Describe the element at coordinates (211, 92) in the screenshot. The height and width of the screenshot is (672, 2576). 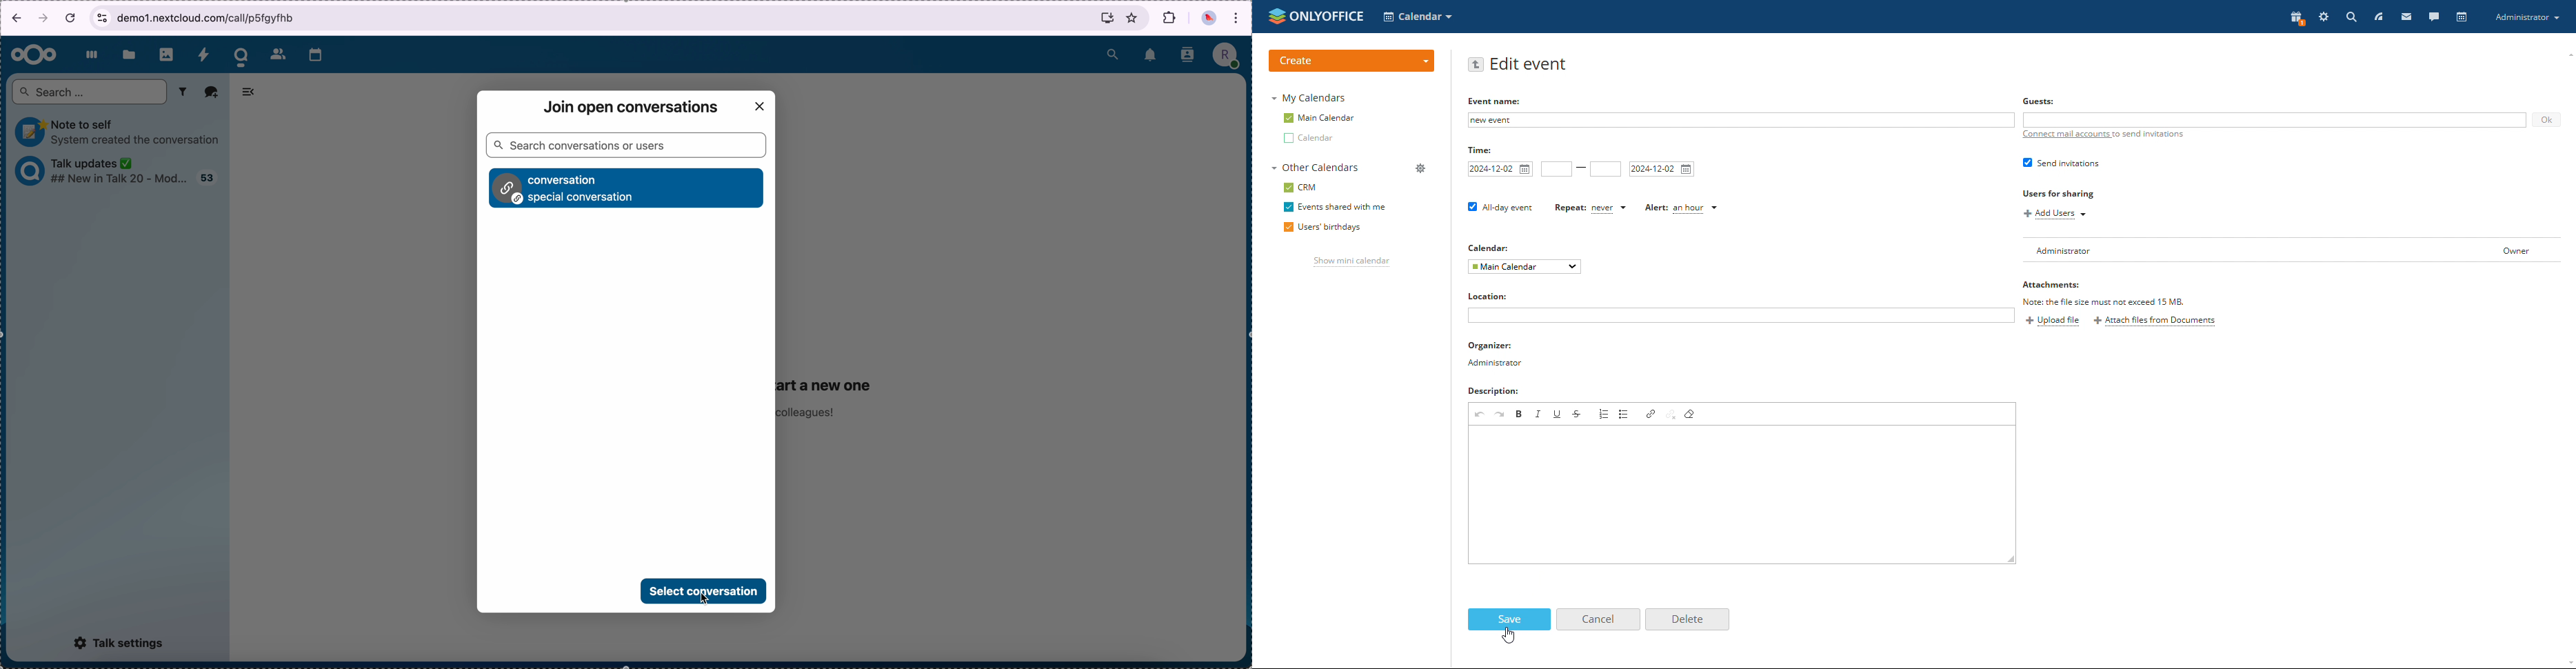
I see `add` at that location.